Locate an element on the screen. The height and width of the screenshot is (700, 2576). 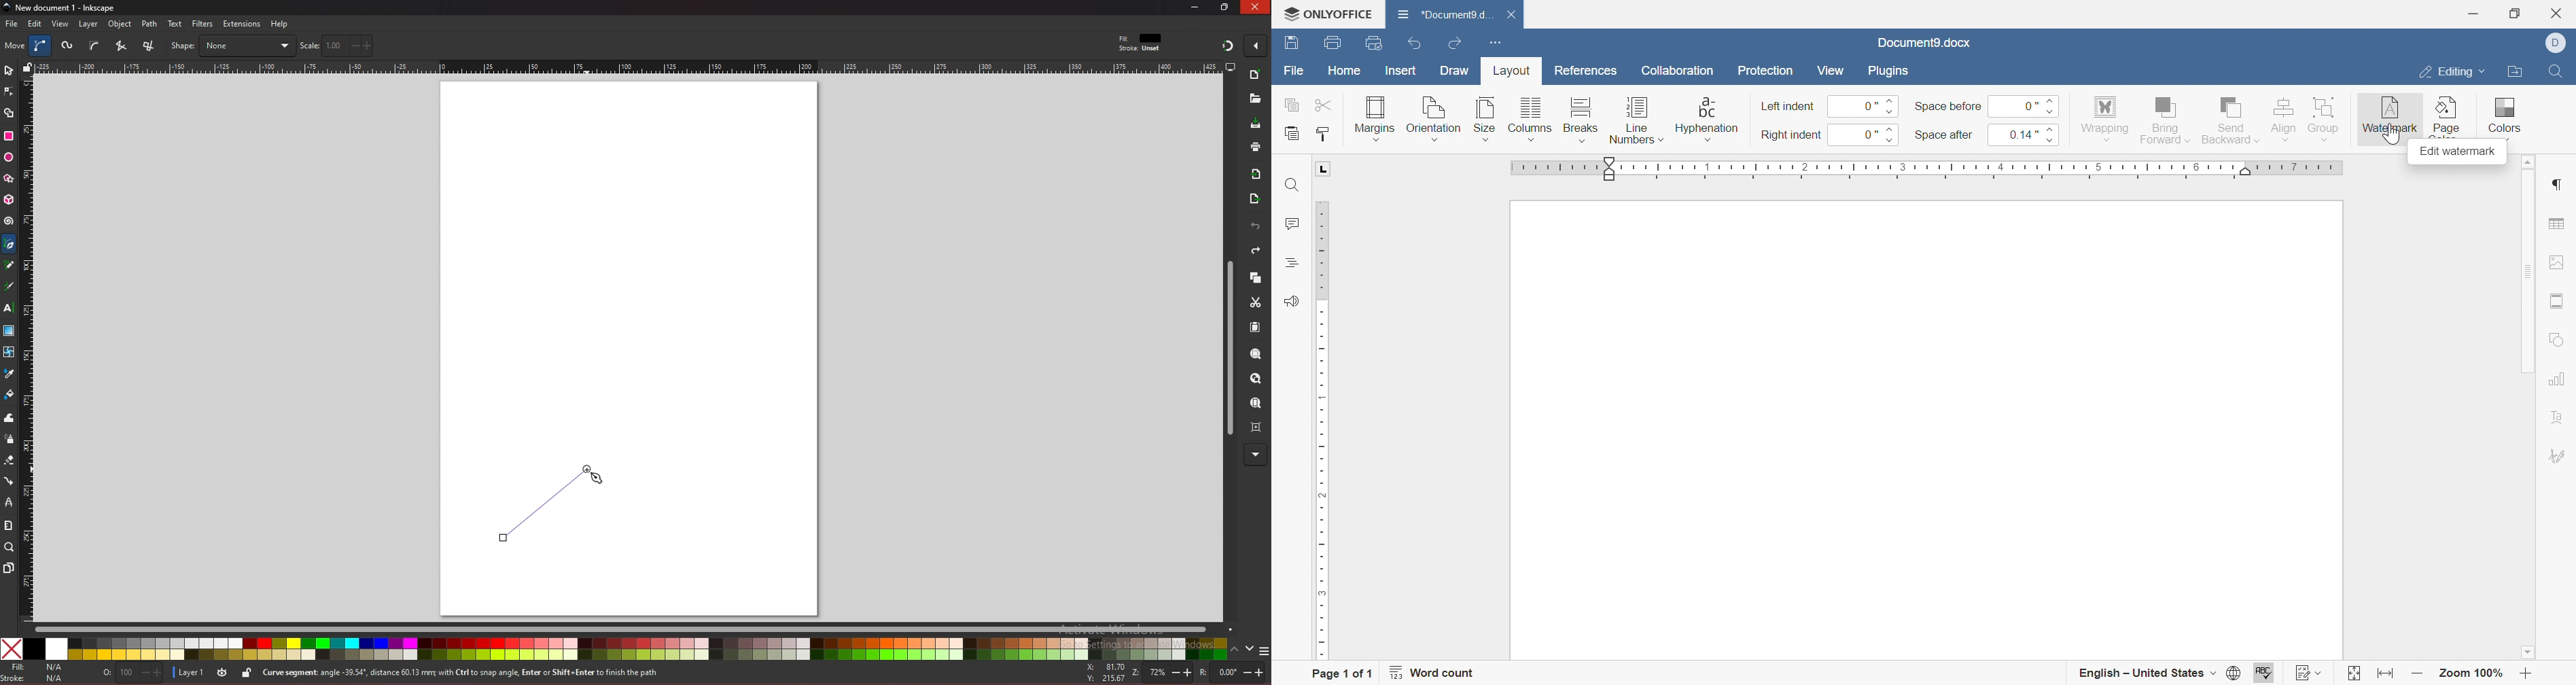
spray is located at coordinates (9, 439).